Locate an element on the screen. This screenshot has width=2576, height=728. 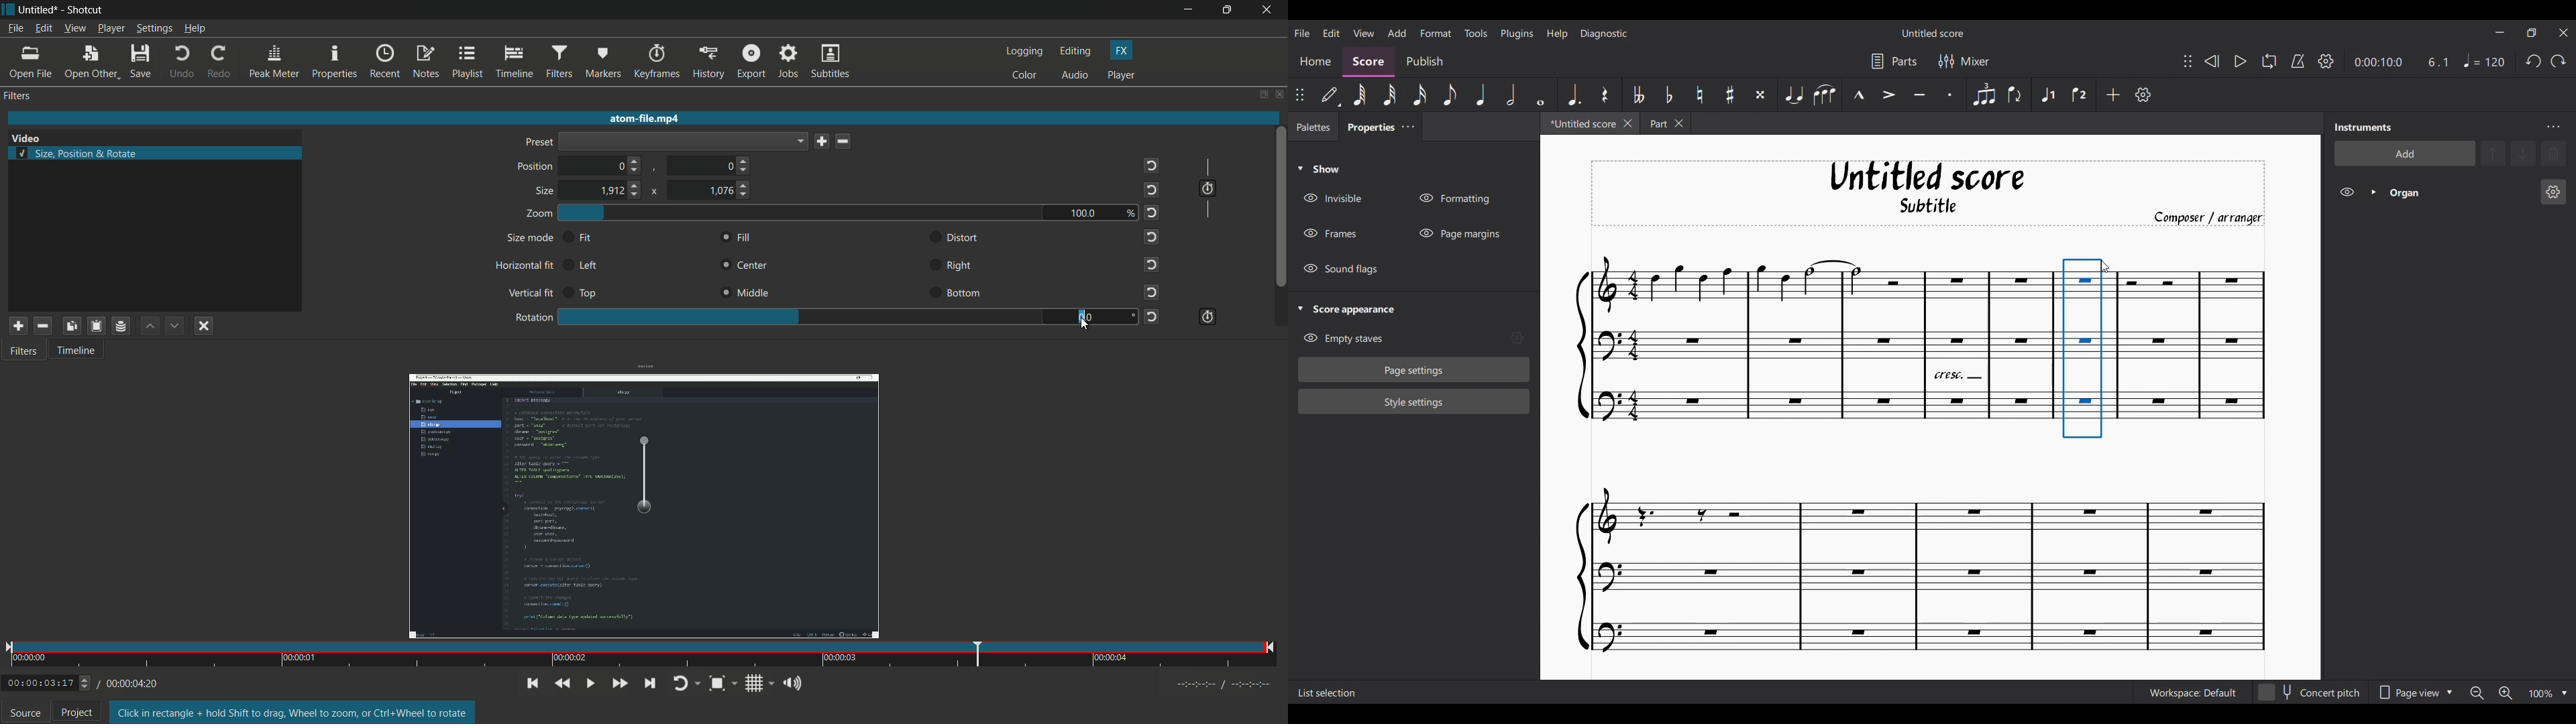
skip to the next point is located at coordinates (649, 683).